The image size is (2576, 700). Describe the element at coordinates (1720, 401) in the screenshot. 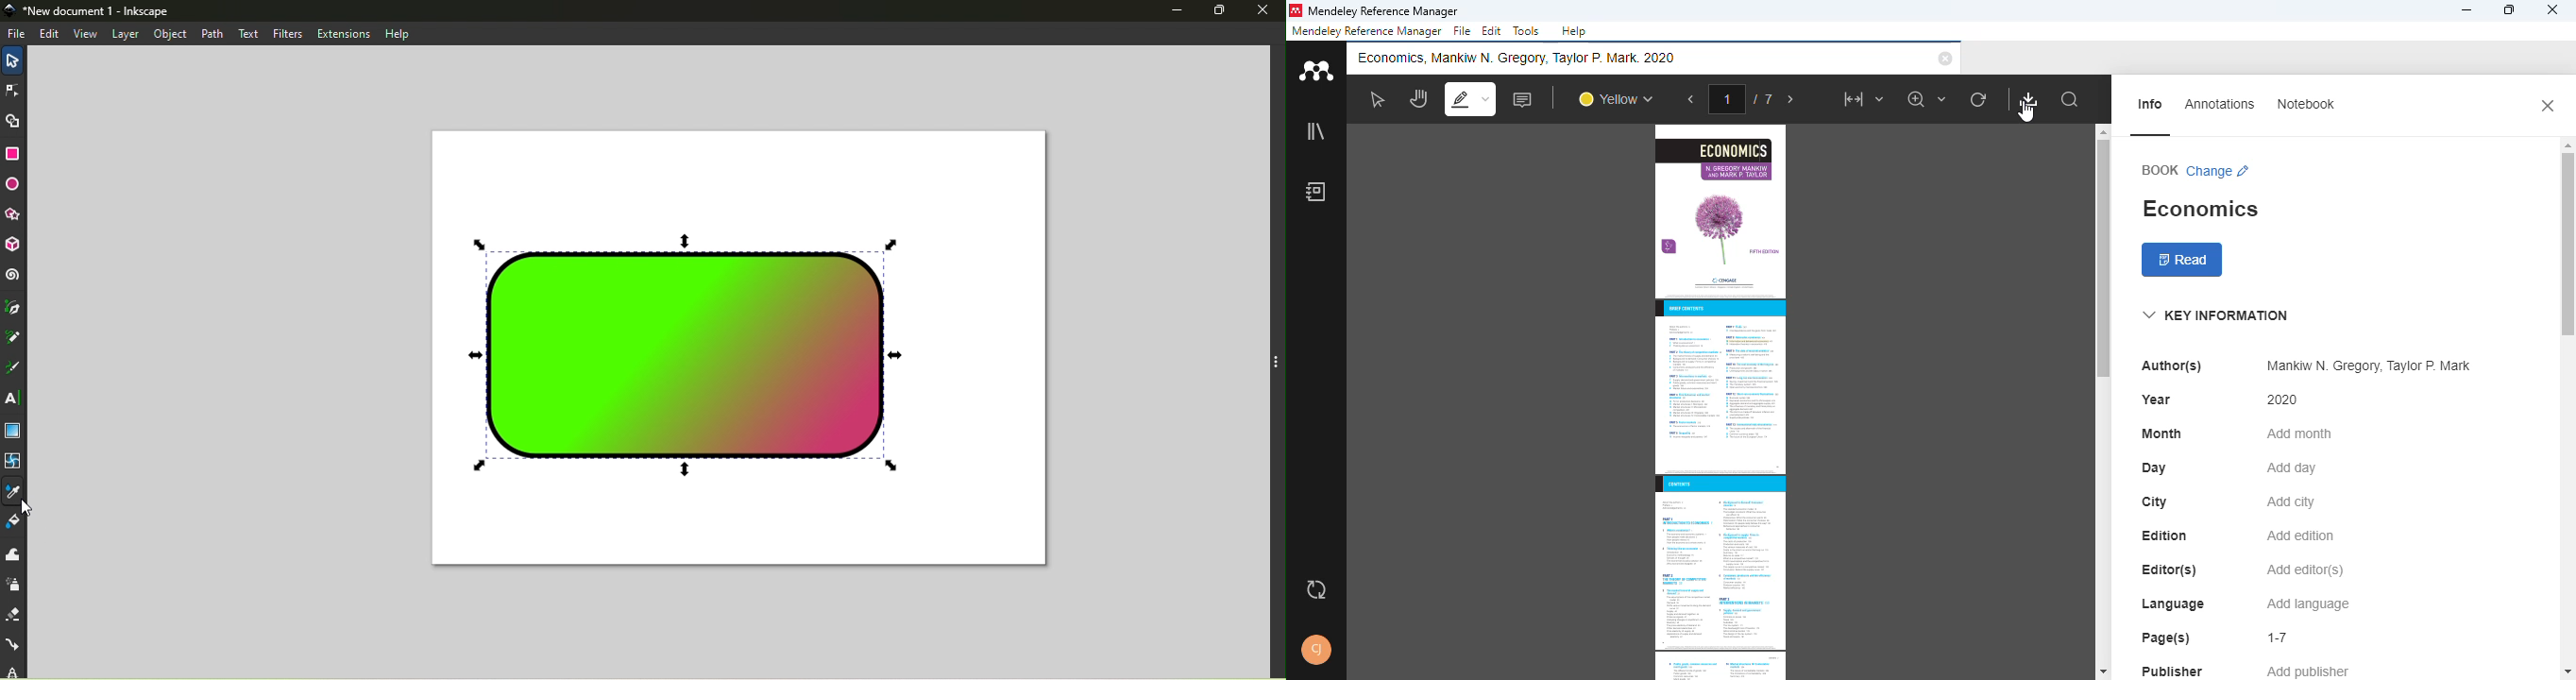

I see `PDF pages` at that location.